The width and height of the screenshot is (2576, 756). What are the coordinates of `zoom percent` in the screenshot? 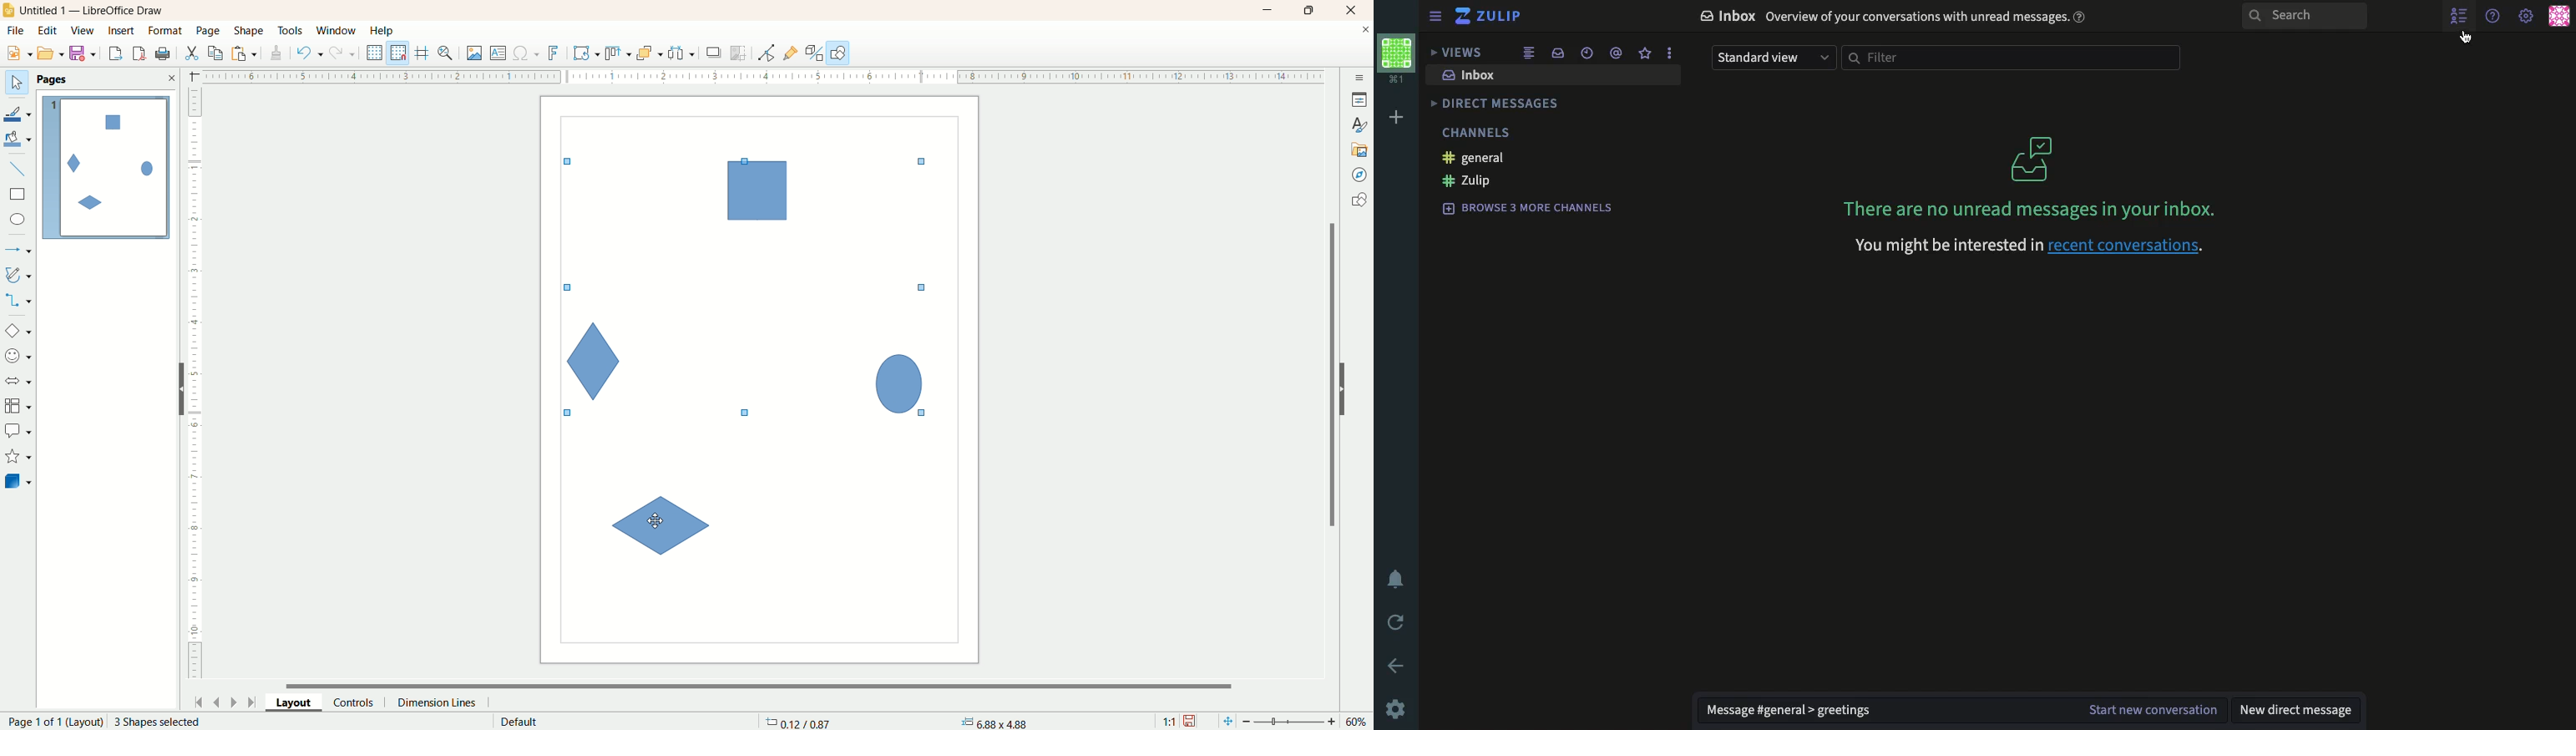 It's located at (1358, 721).